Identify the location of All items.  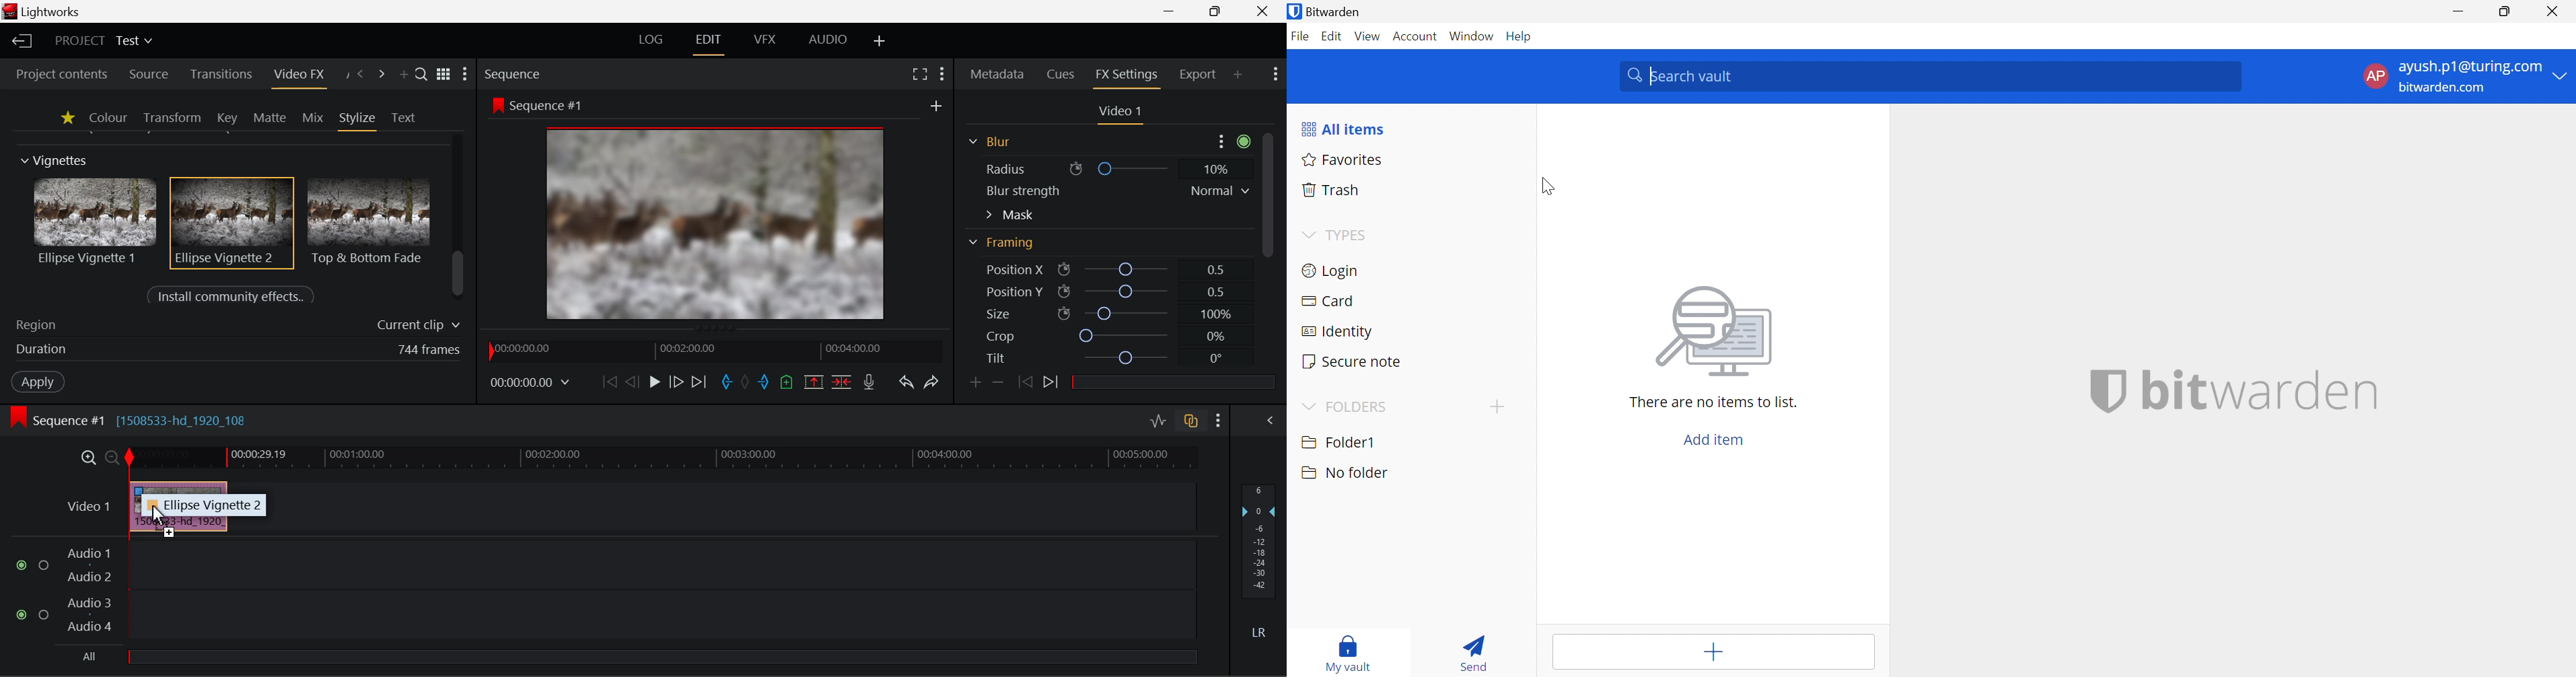
(1343, 128).